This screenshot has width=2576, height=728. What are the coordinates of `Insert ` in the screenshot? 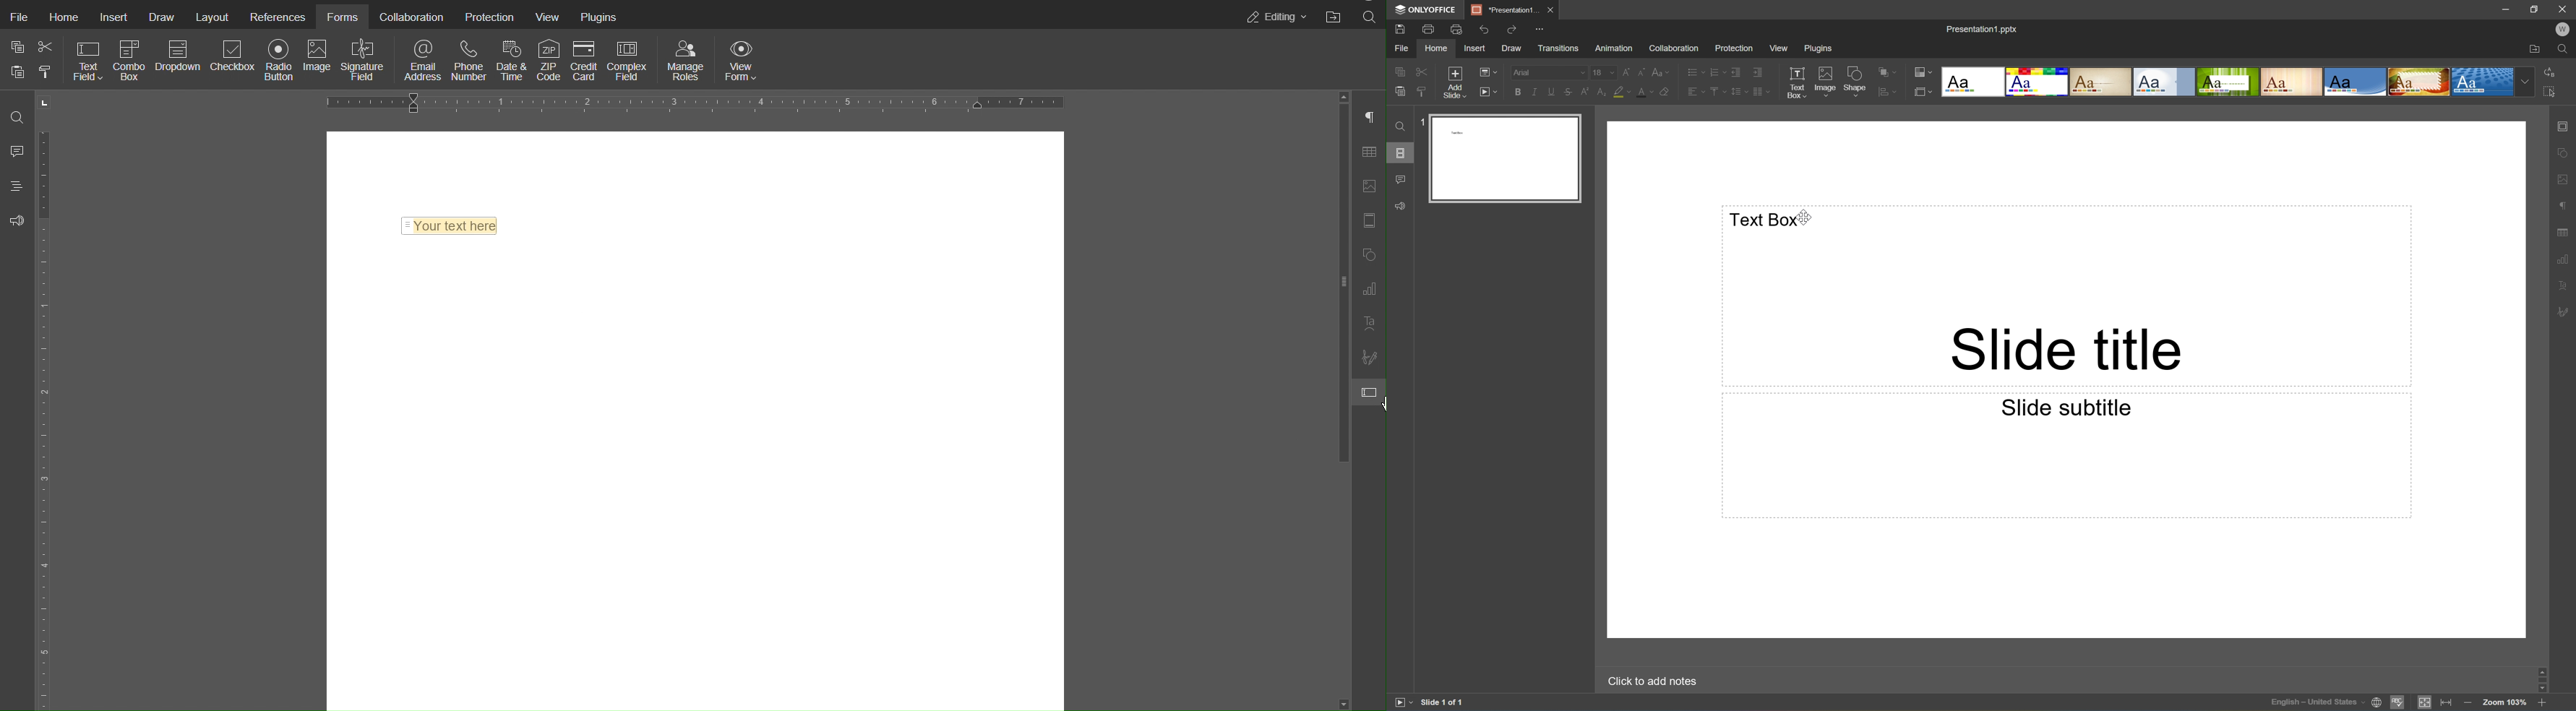 It's located at (113, 18).